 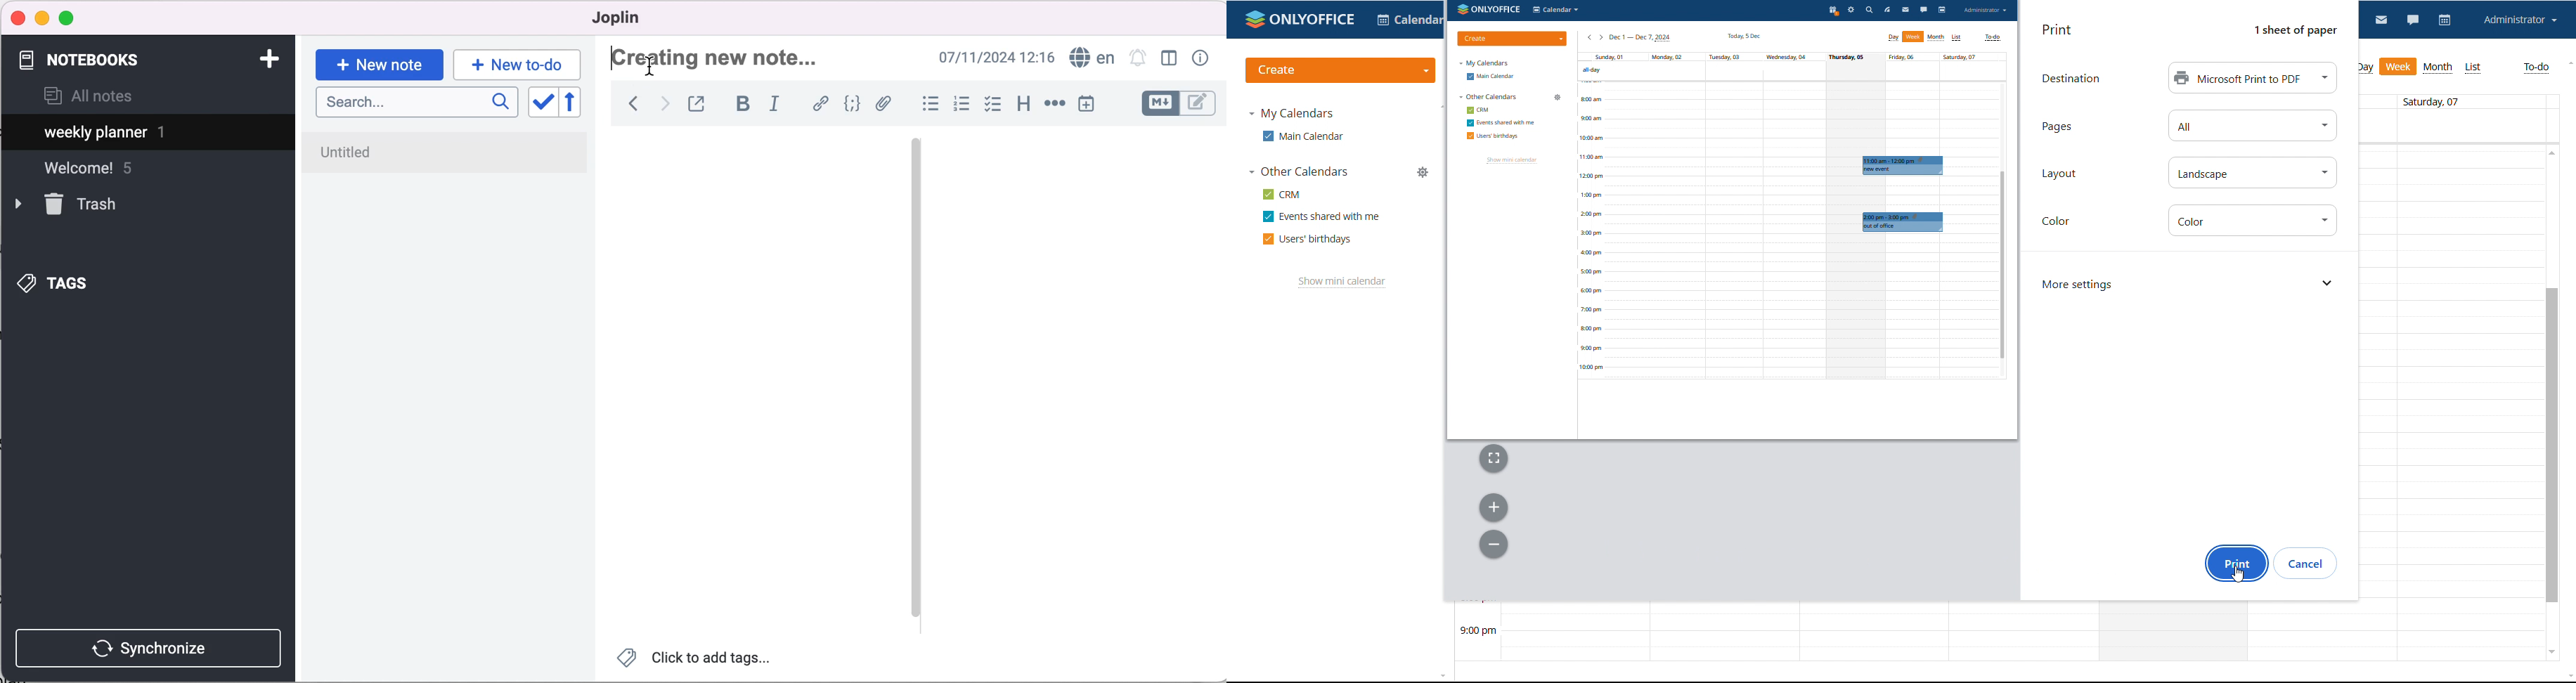 I want to click on new to-do, so click(x=515, y=64).